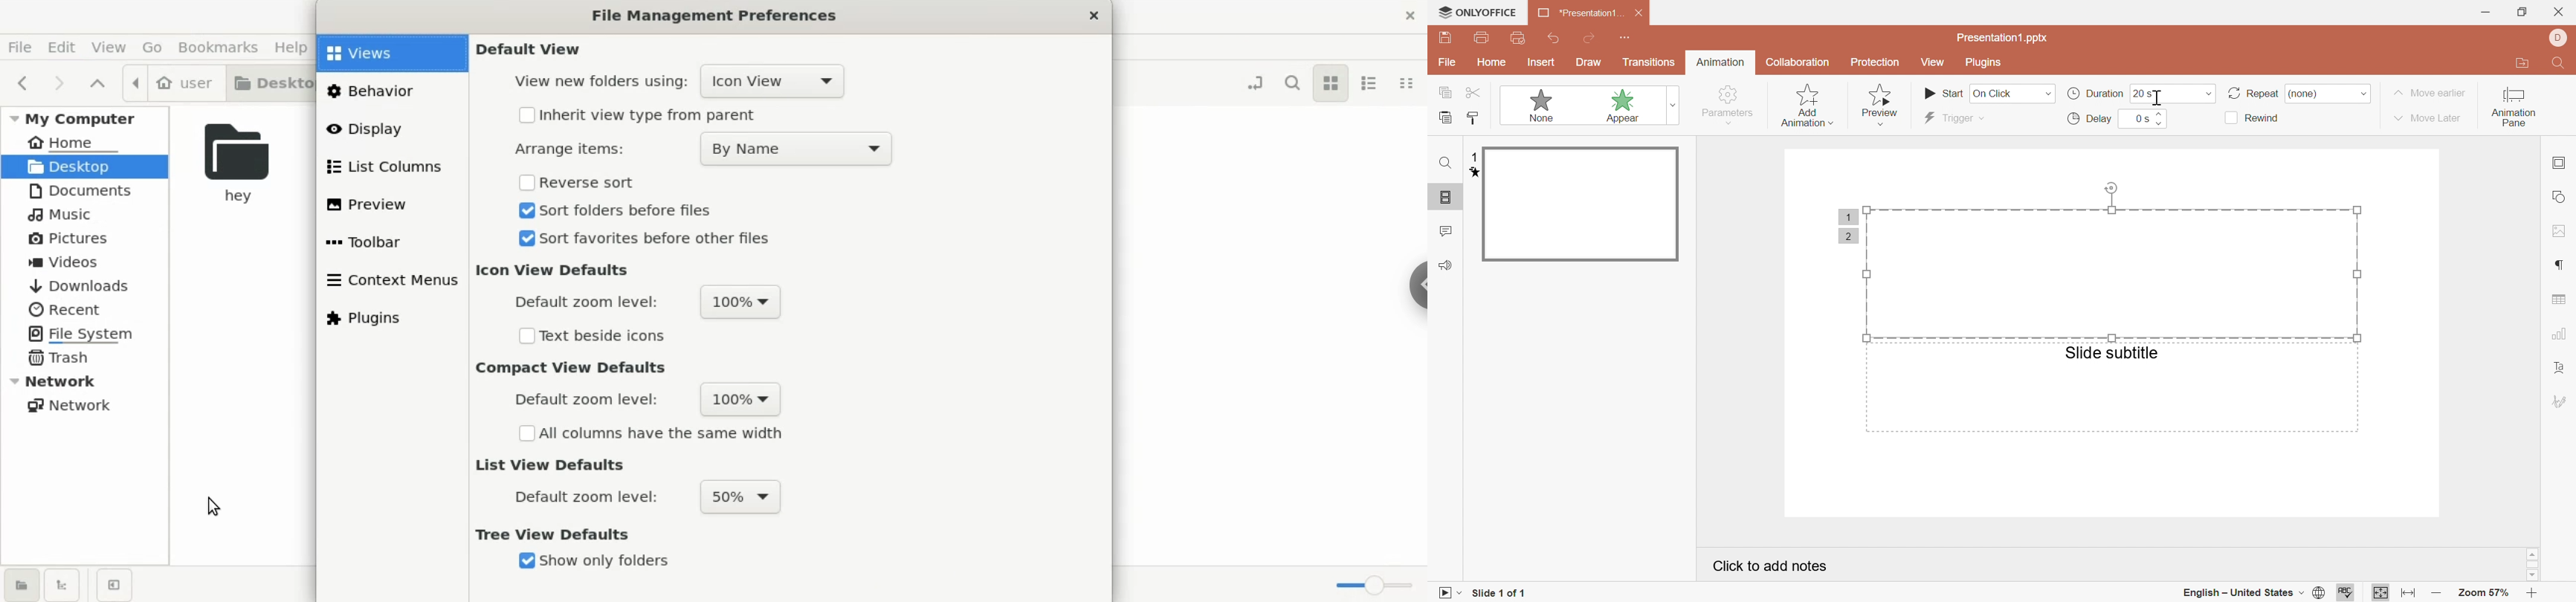 The image size is (2576, 616). What do you see at coordinates (1675, 105) in the screenshot?
I see `more animations` at bounding box center [1675, 105].